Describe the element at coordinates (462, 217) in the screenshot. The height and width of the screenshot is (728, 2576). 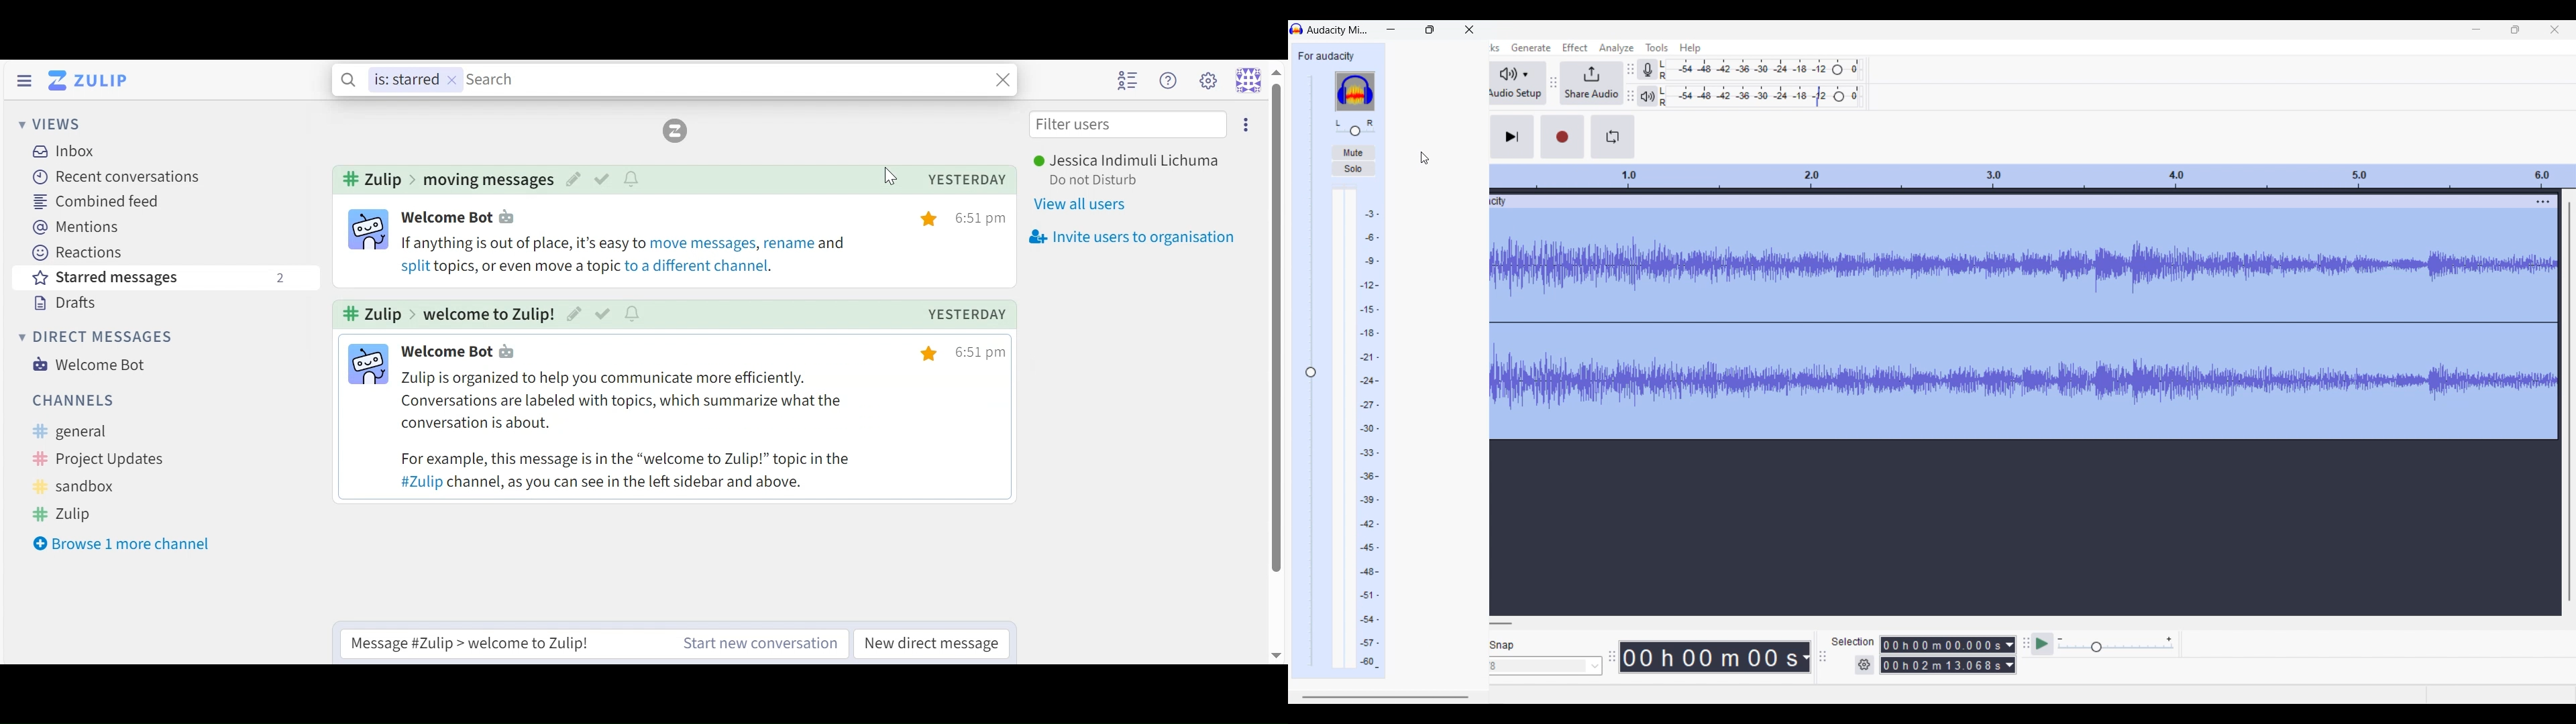
I see `user profile` at that location.